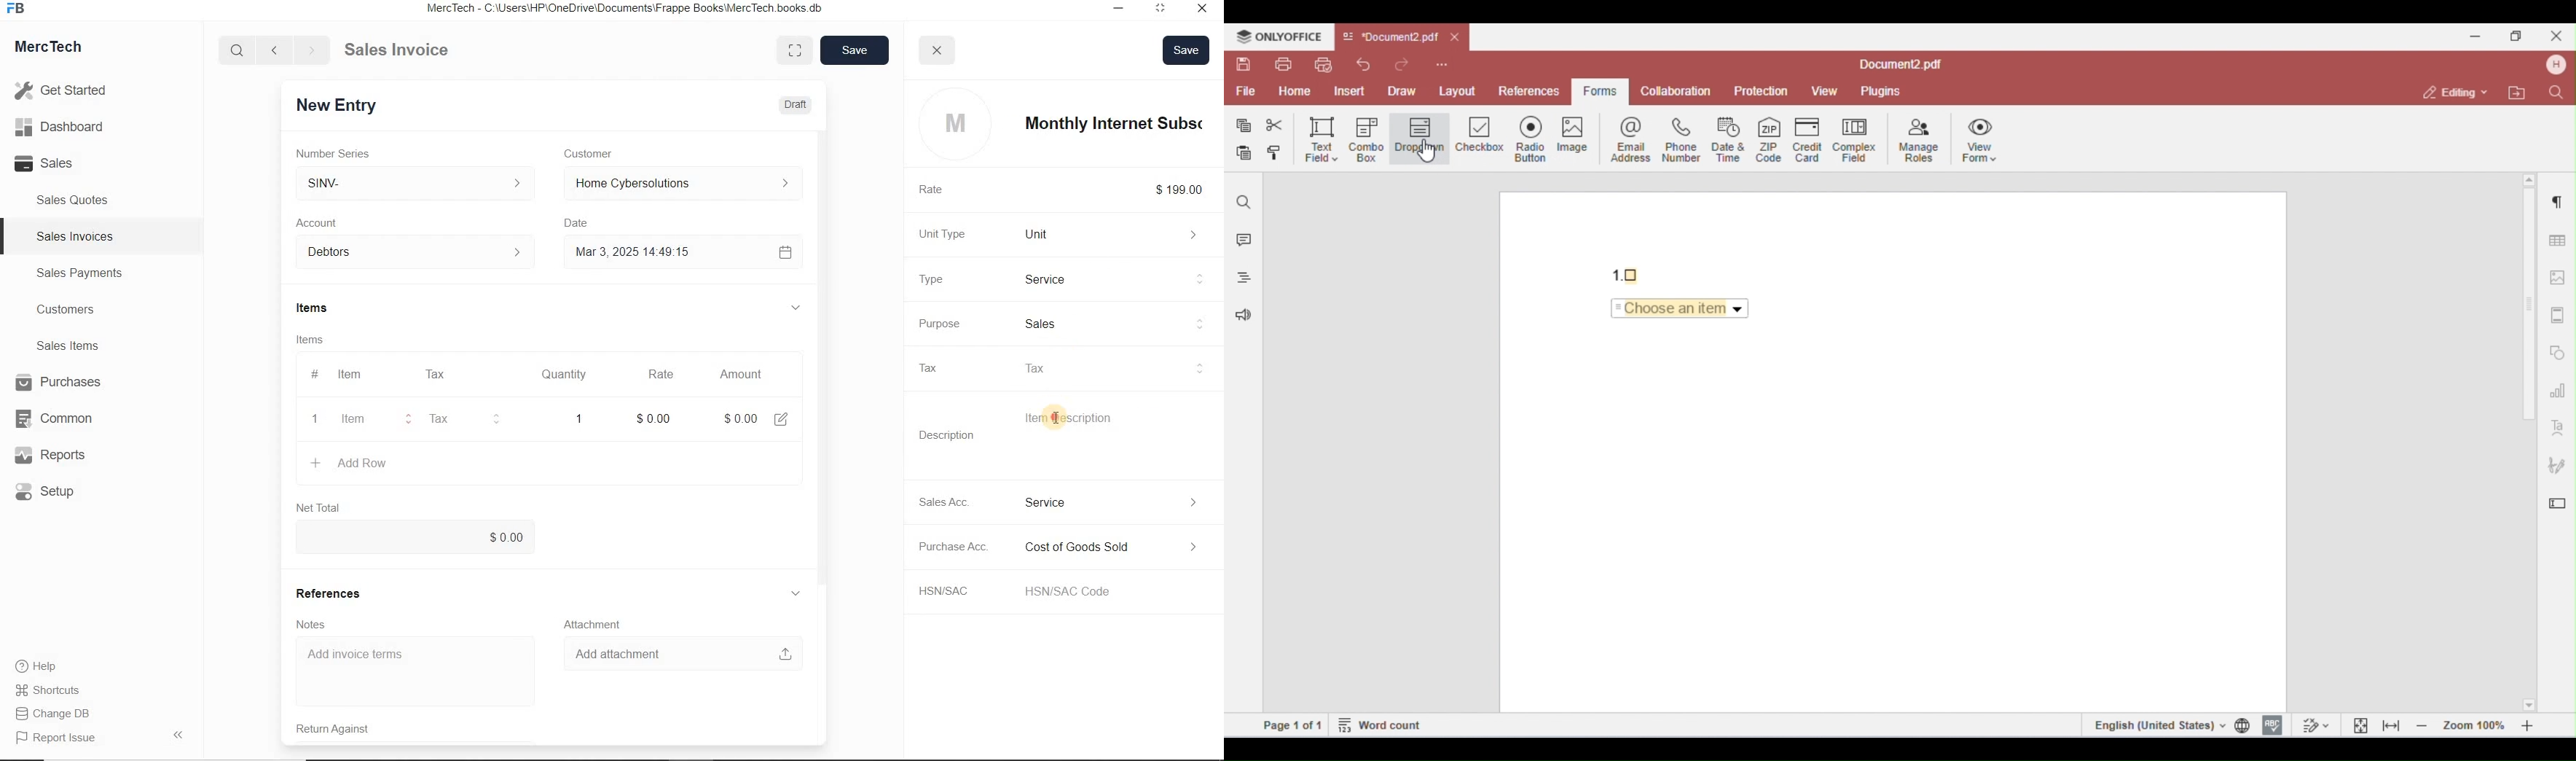 The width and height of the screenshot is (2576, 784). Describe the element at coordinates (579, 223) in the screenshot. I see `Date` at that location.